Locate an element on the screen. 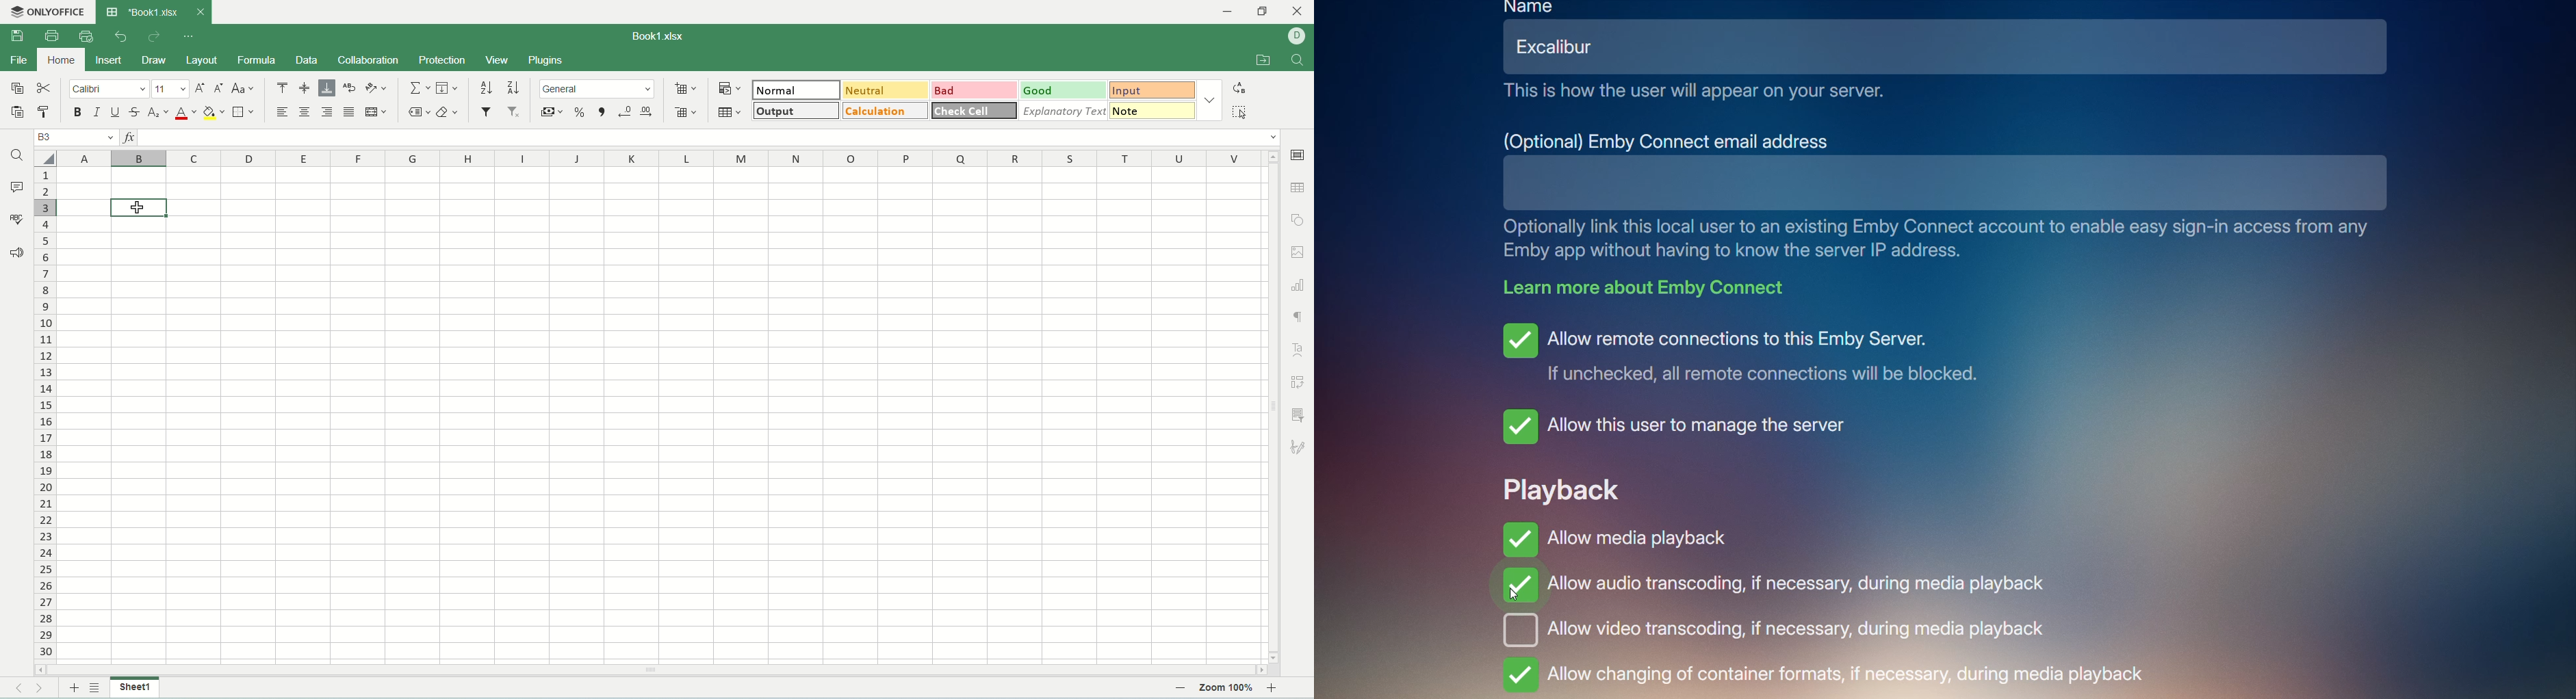  draw is located at coordinates (153, 60).